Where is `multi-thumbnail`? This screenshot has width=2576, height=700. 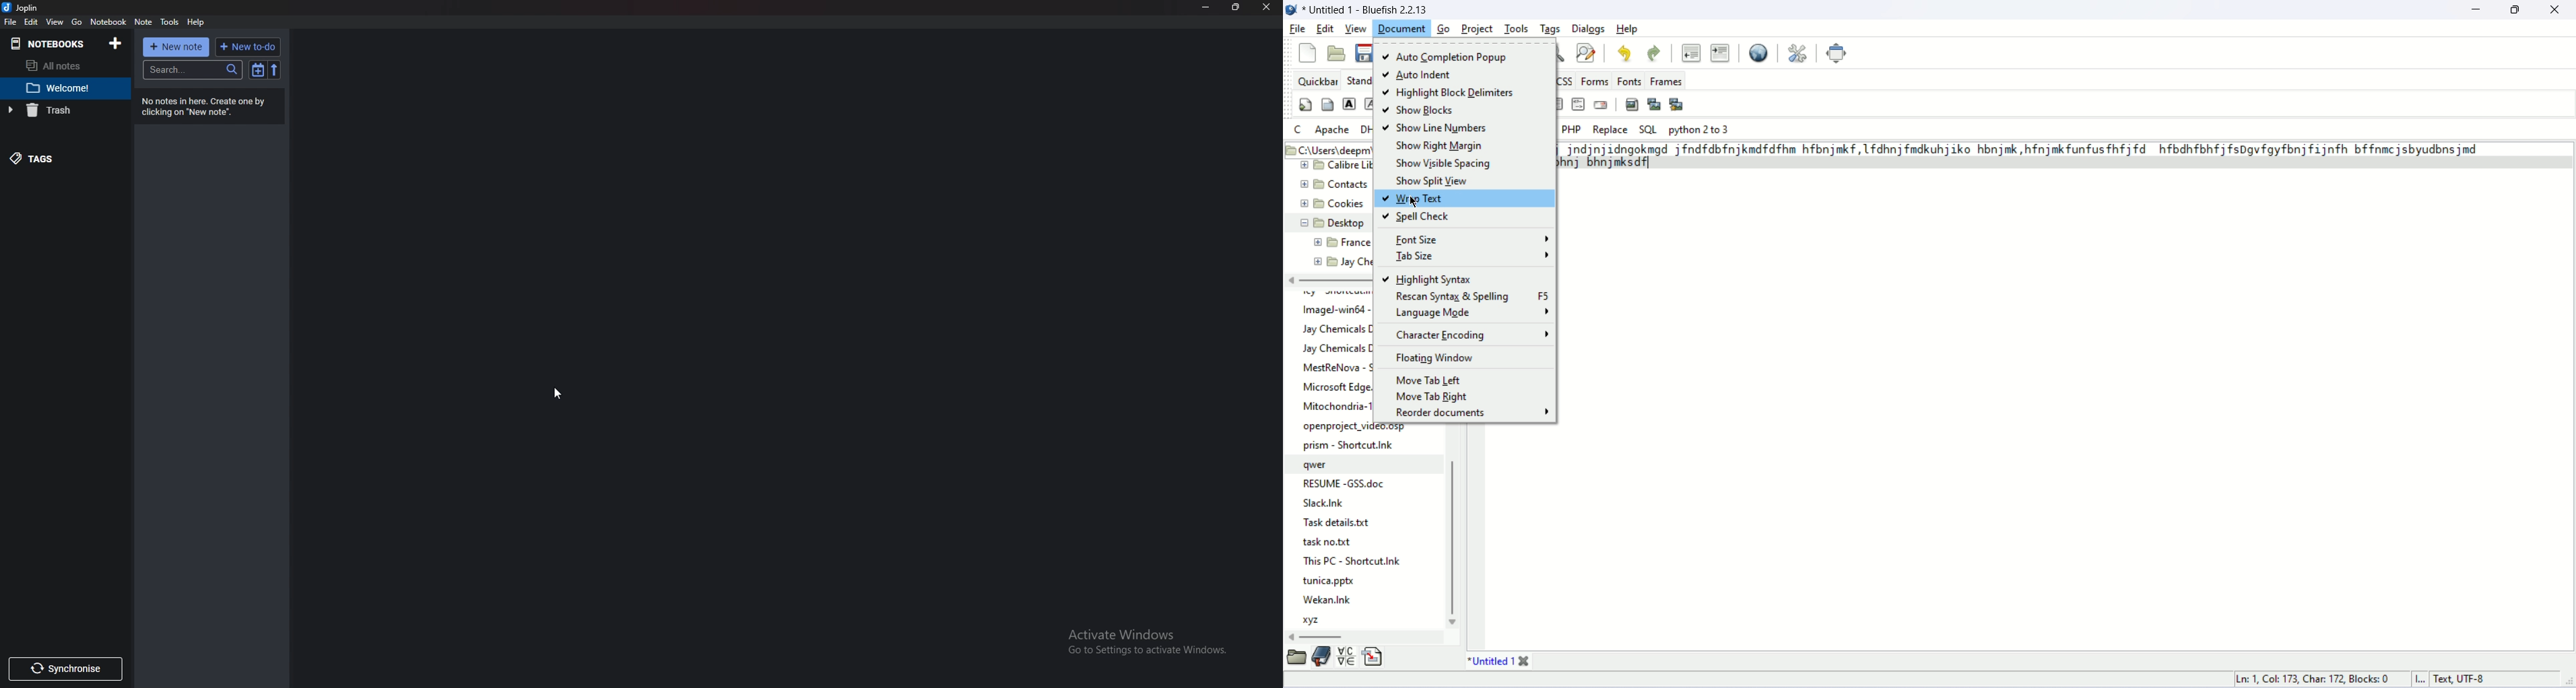 multi-thumbnail is located at coordinates (1676, 104).